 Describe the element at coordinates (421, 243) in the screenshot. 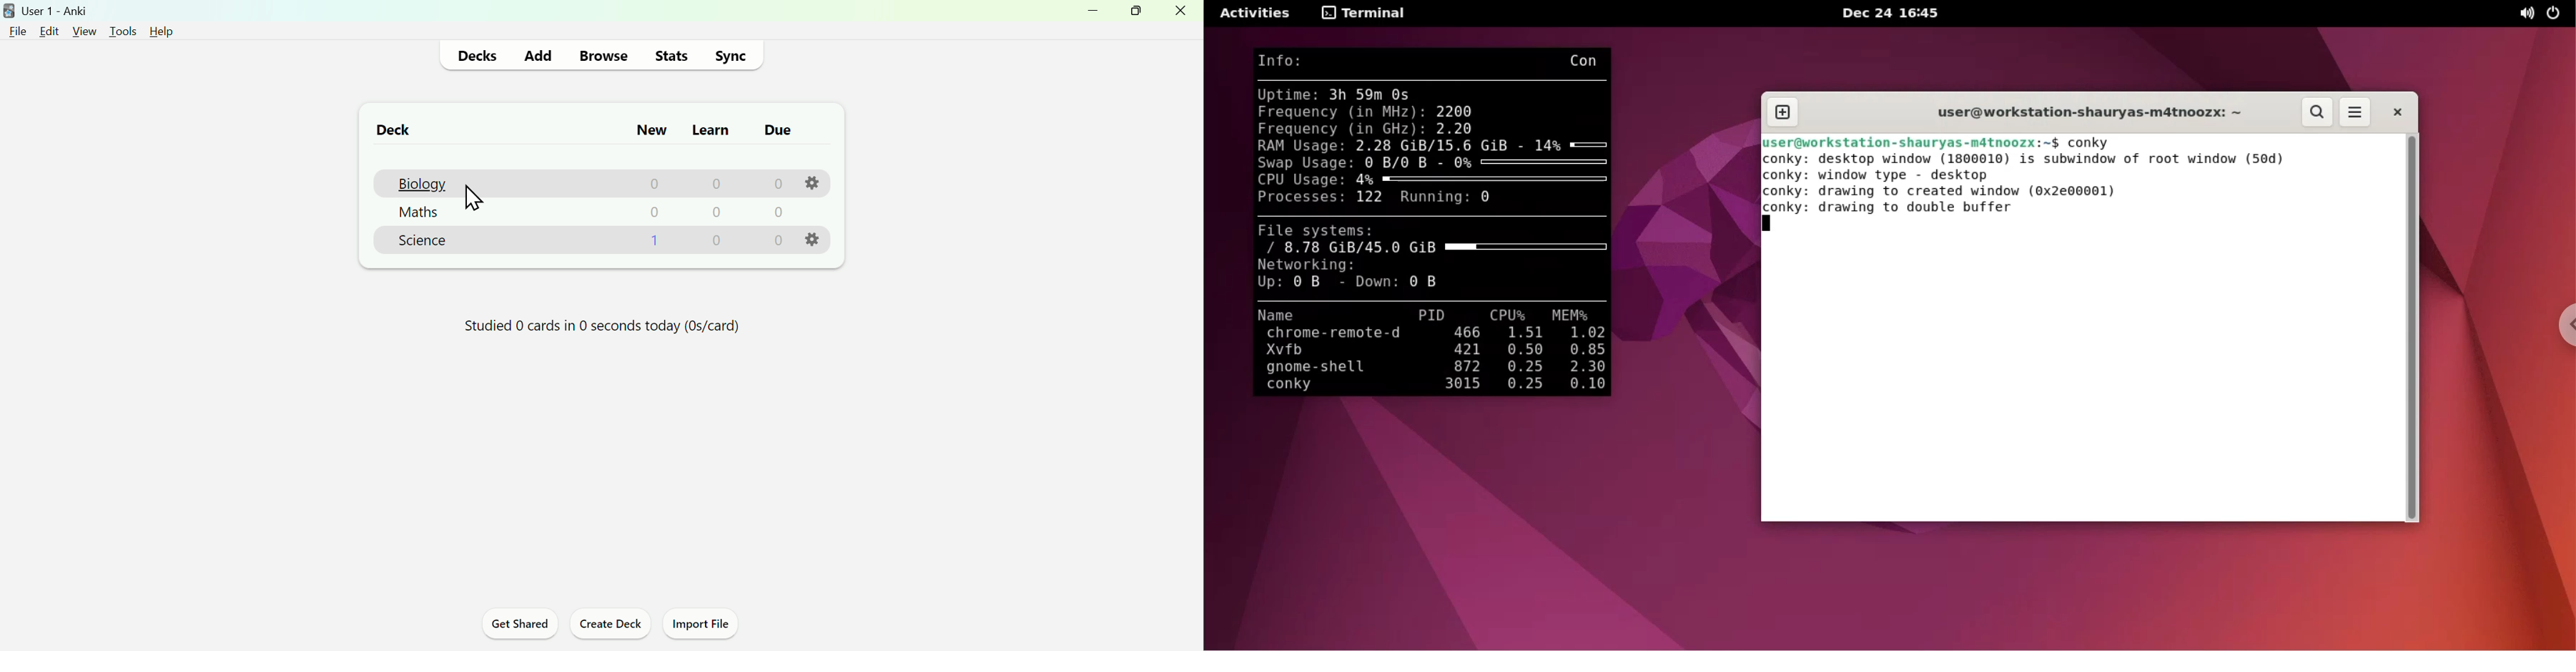

I see `Science` at that location.